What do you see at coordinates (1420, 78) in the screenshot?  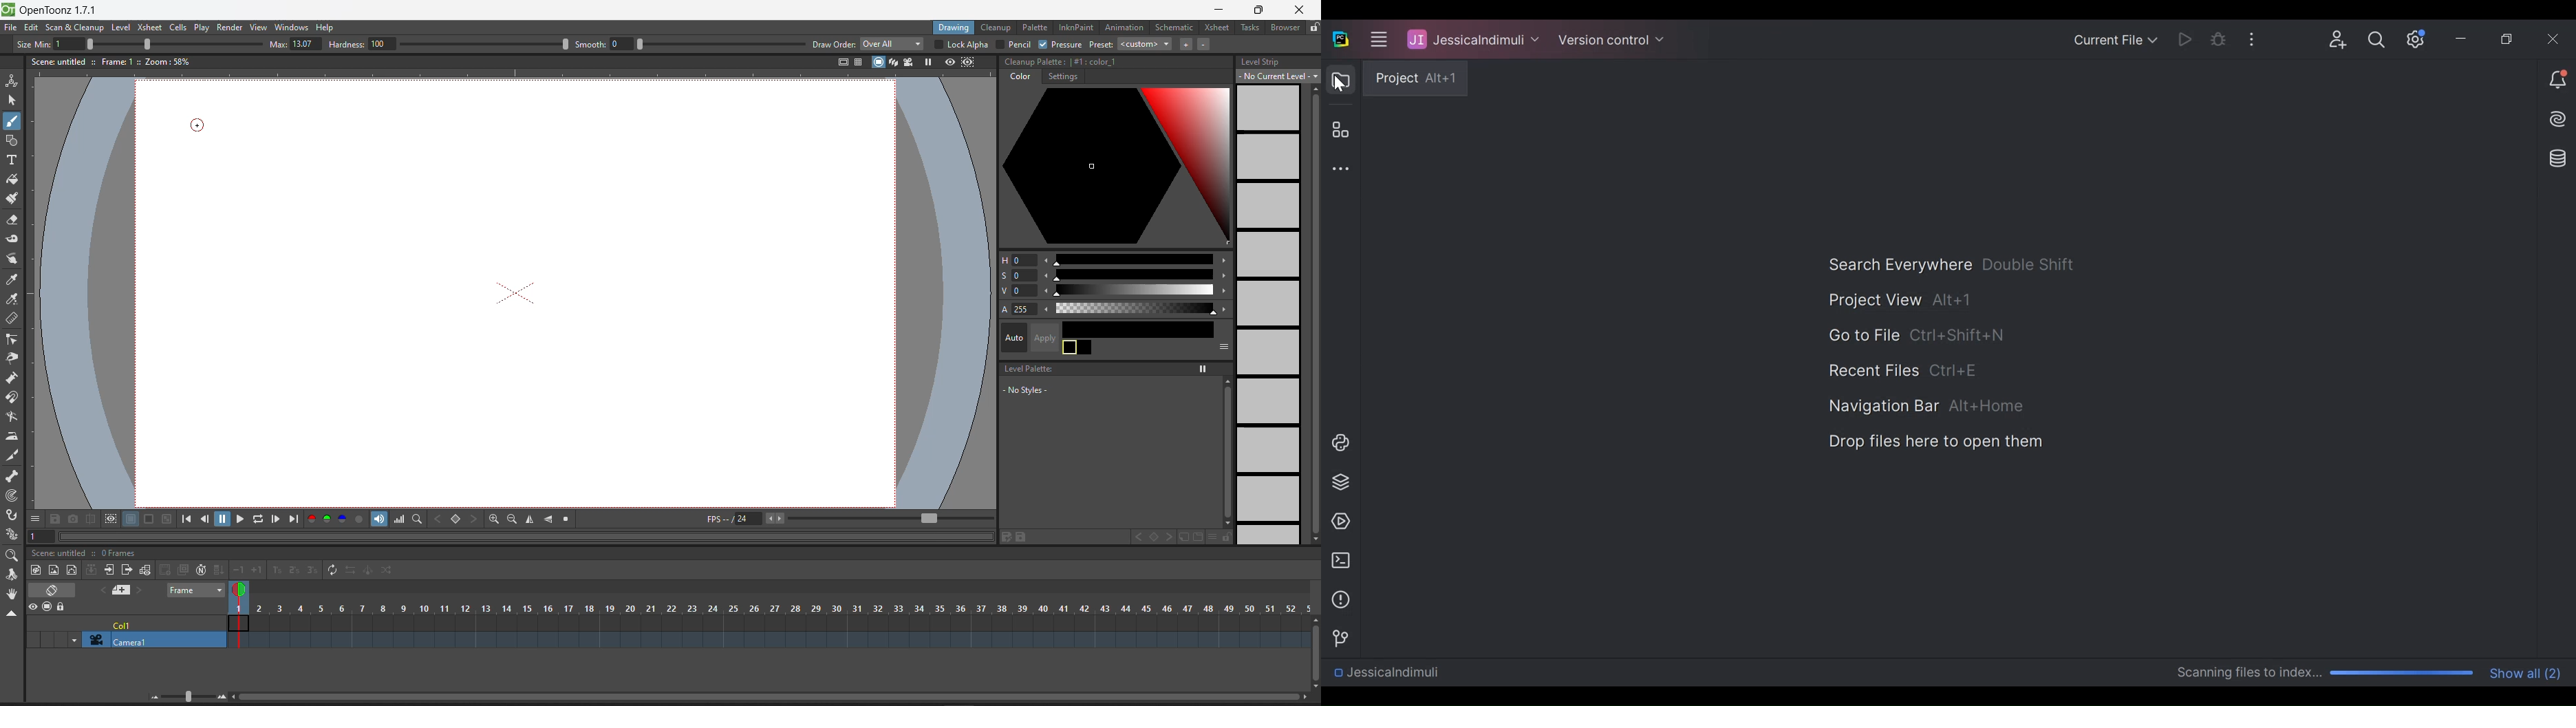 I see `Project tooltip` at bounding box center [1420, 78].